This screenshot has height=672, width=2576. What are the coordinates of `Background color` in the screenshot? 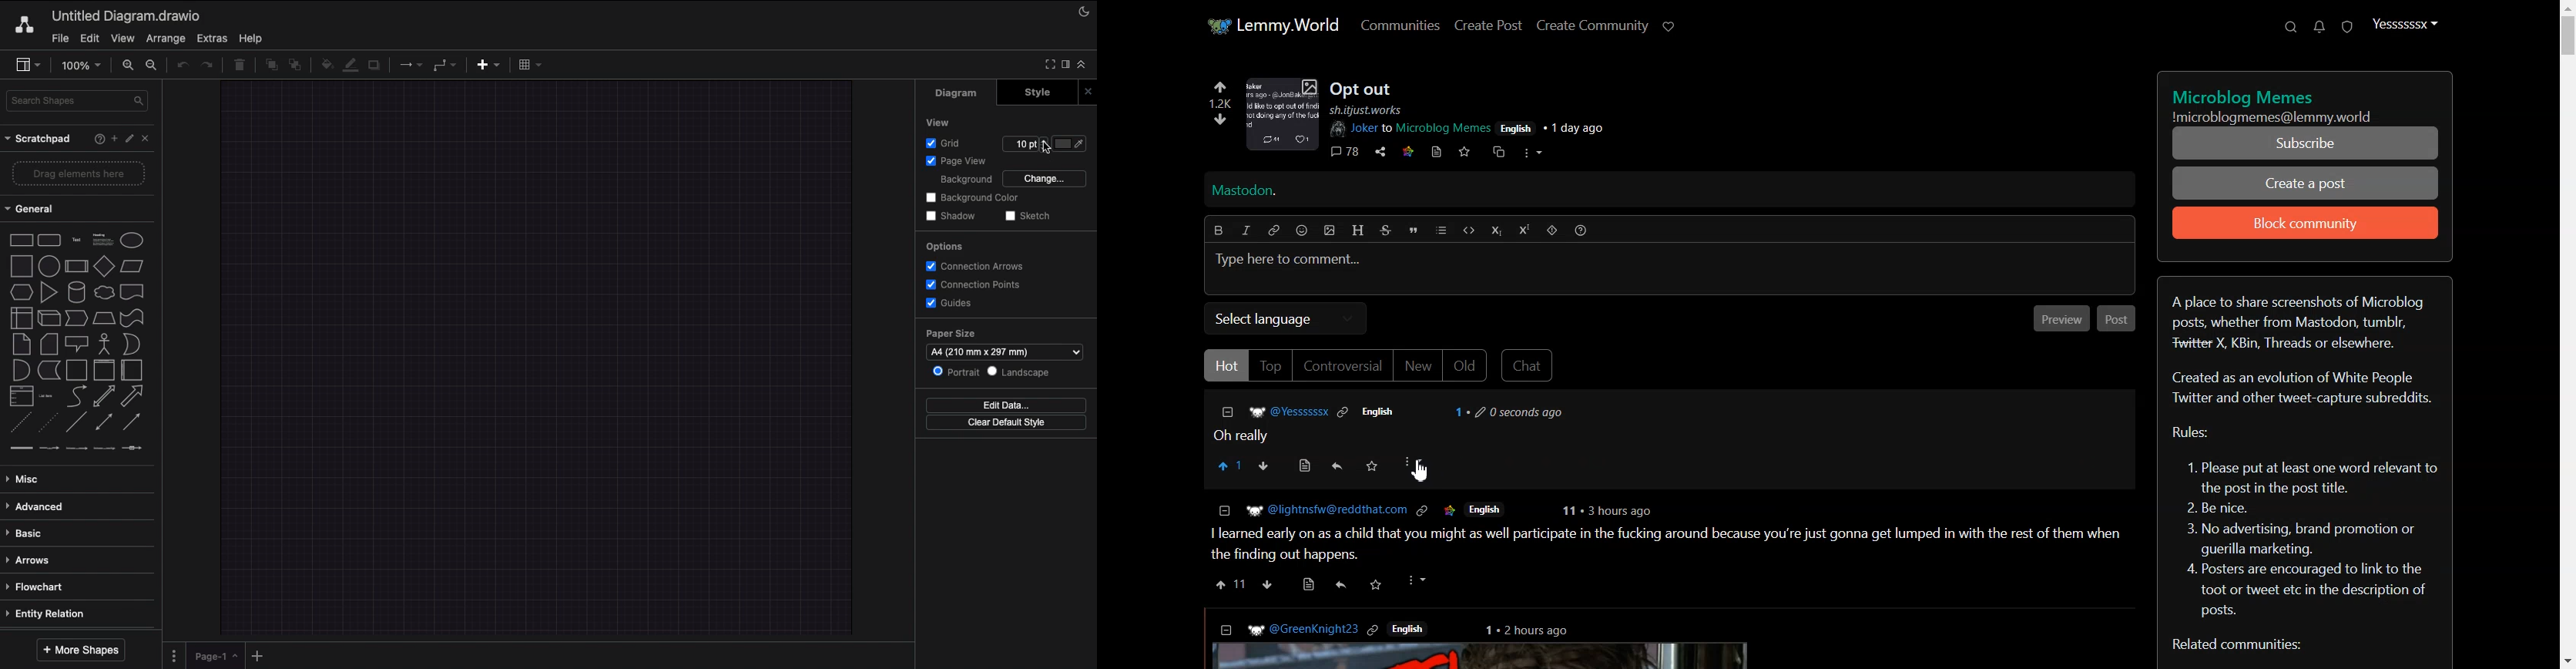 It's located at (970, 199).